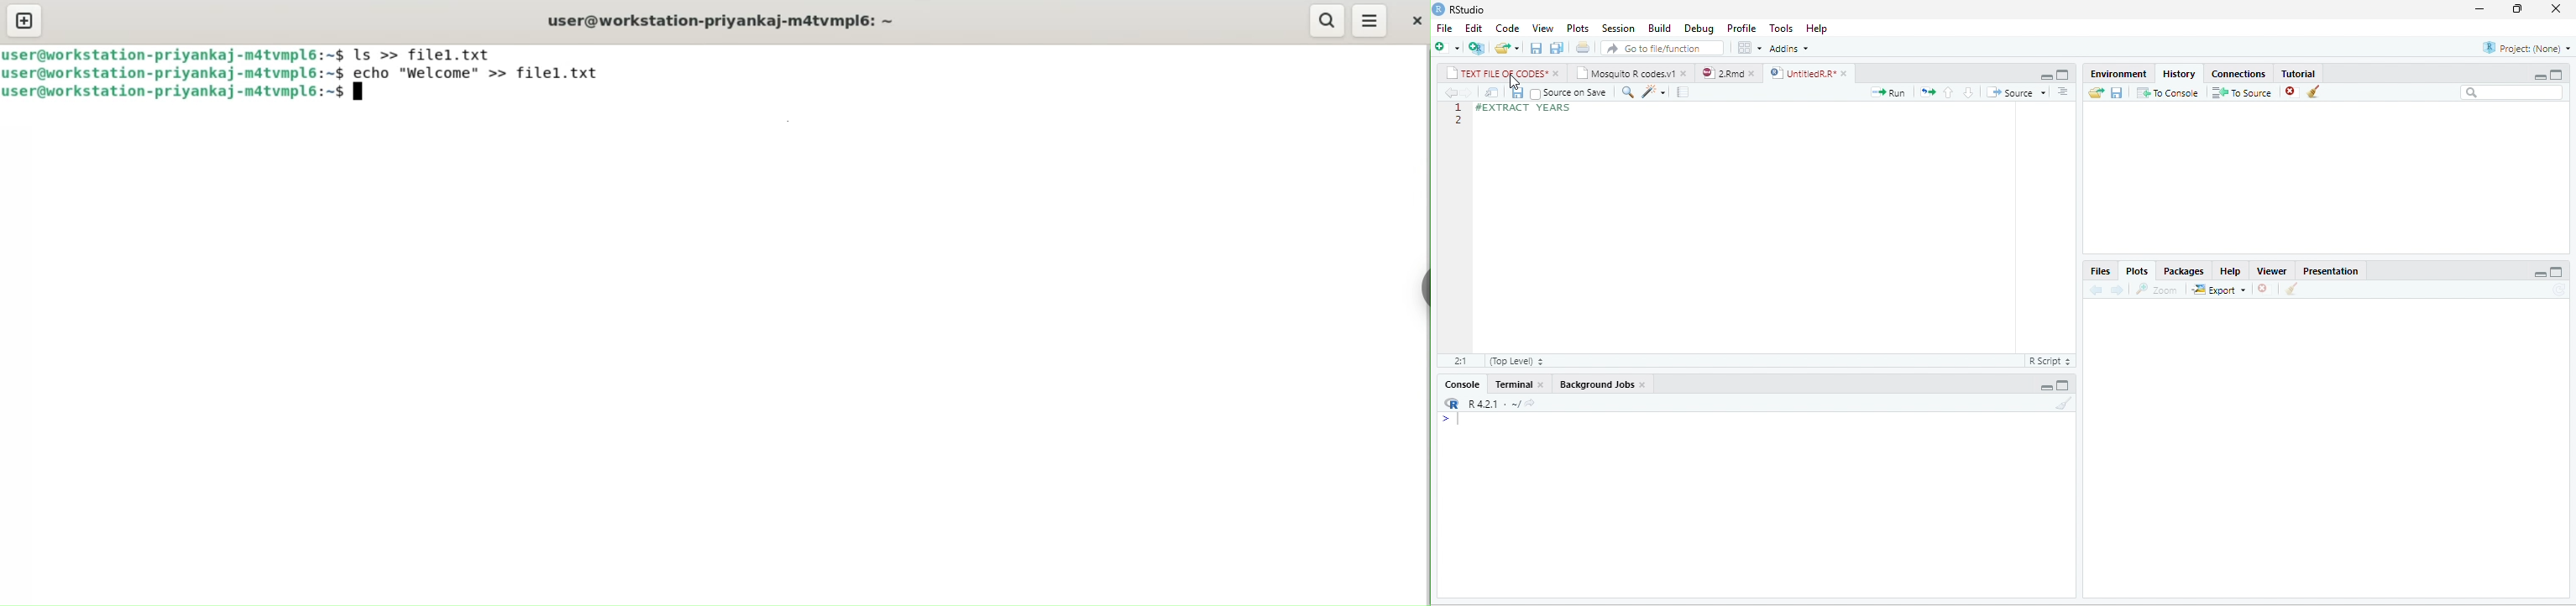 This screenshot has height=616, width=2576. Describe the element at coordinates (1846, 74) in the screenshot. I see `close` at that location.